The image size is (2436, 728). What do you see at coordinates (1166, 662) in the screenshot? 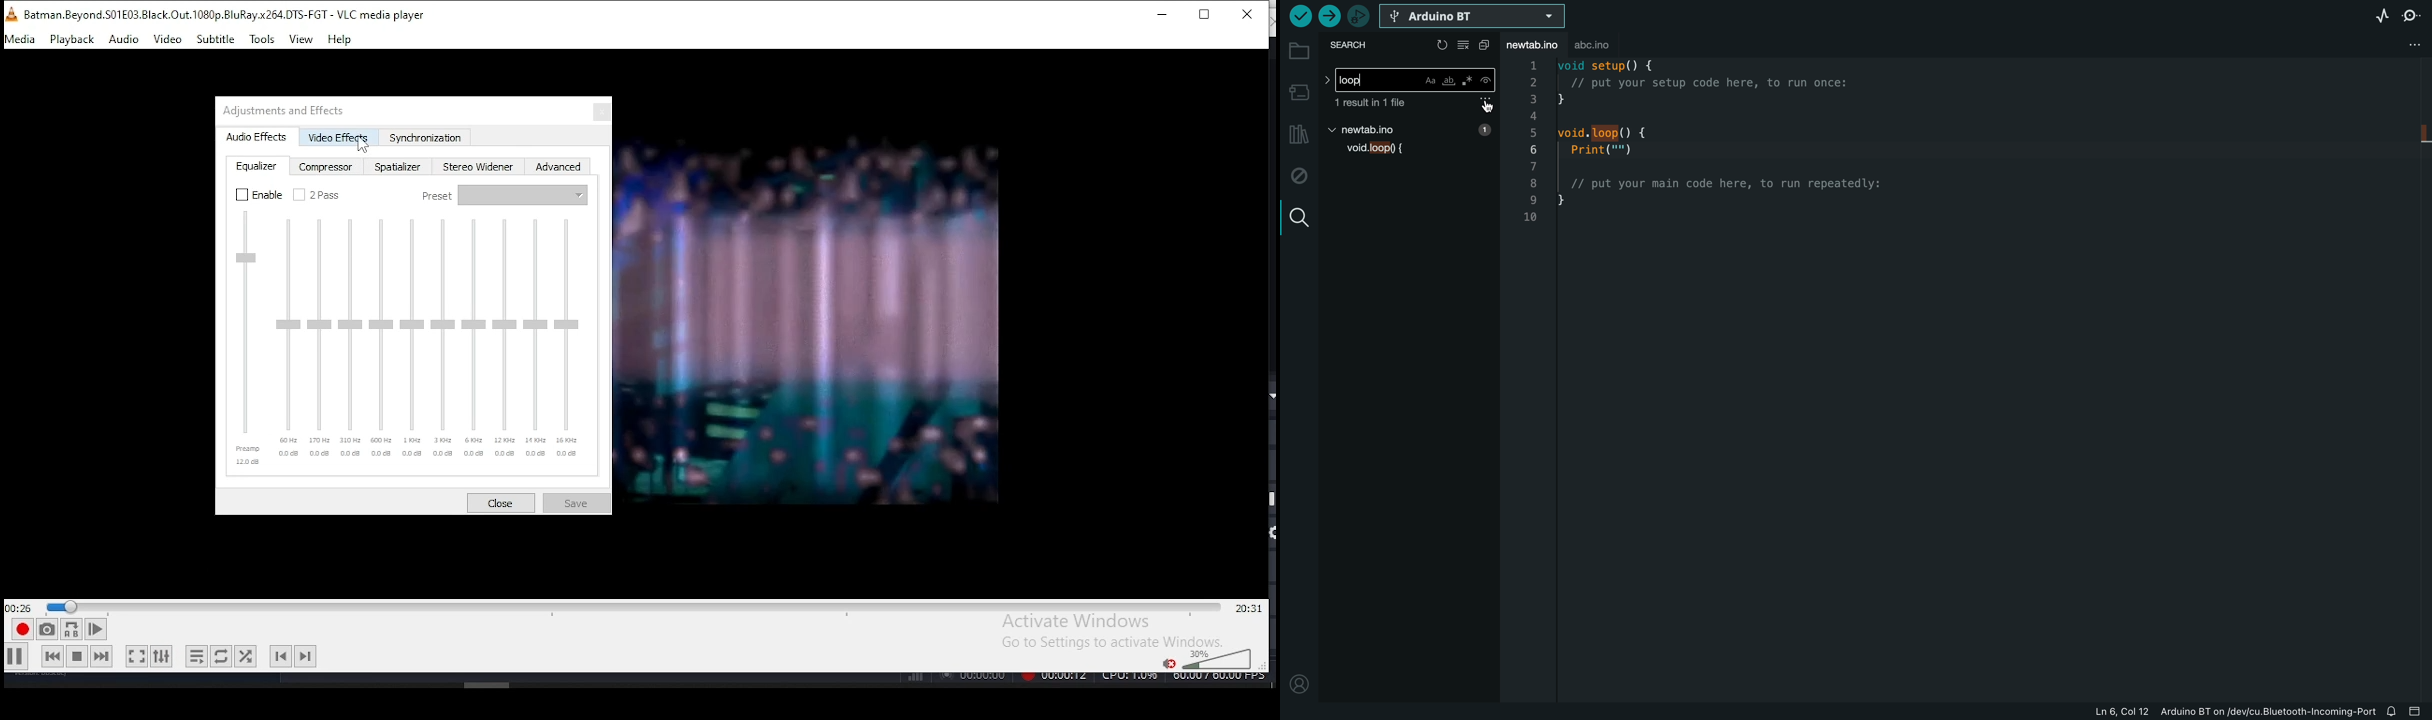
I see `mute/unmute` at bounding box center [1166, 662].